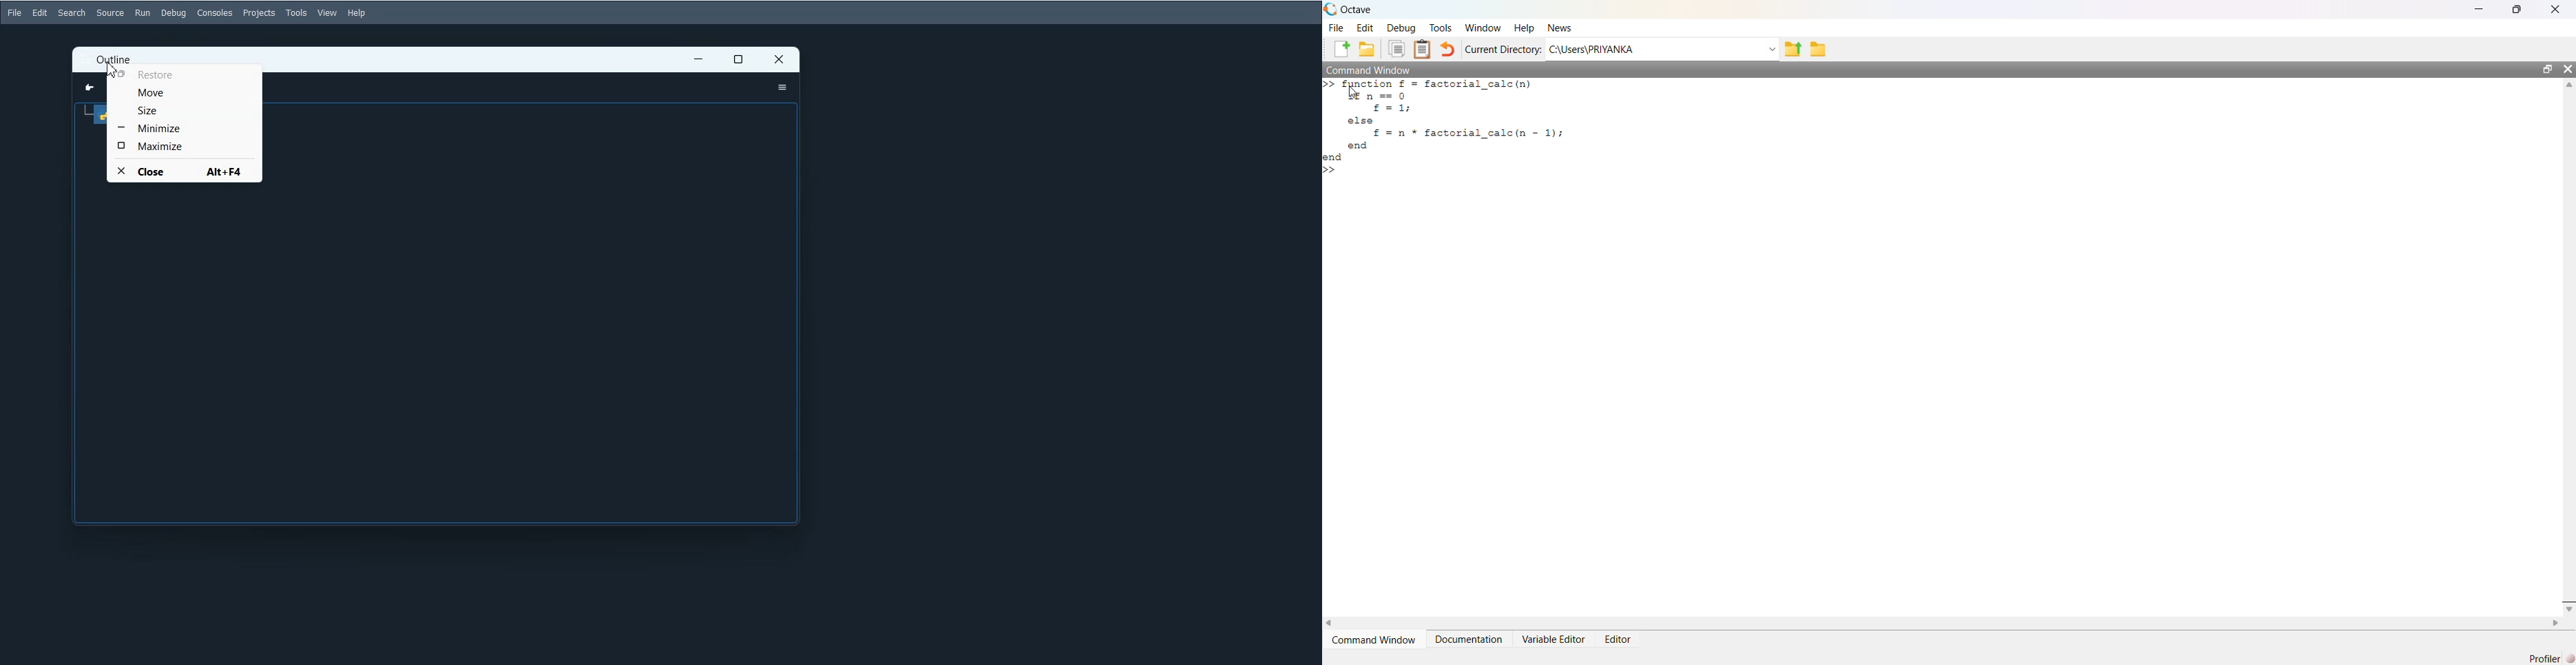  I want to click on Tools, so click(296, 13).